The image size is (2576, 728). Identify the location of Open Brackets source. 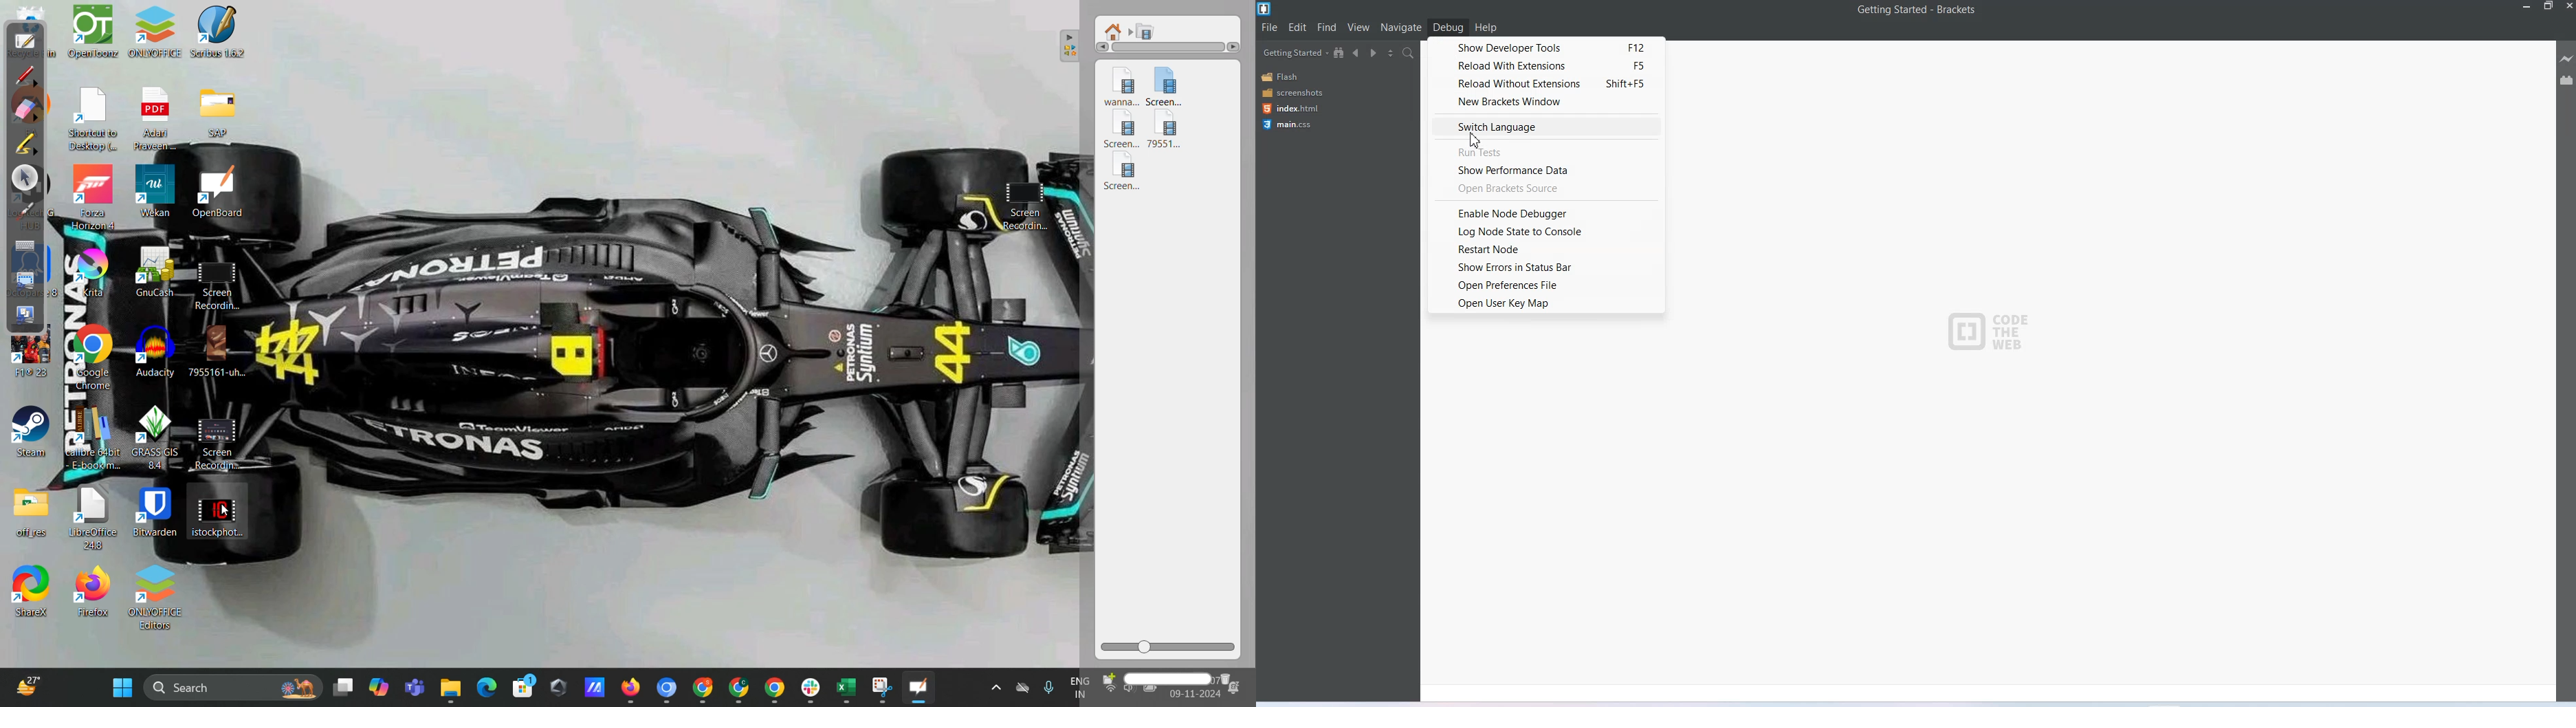
(1546, 188).